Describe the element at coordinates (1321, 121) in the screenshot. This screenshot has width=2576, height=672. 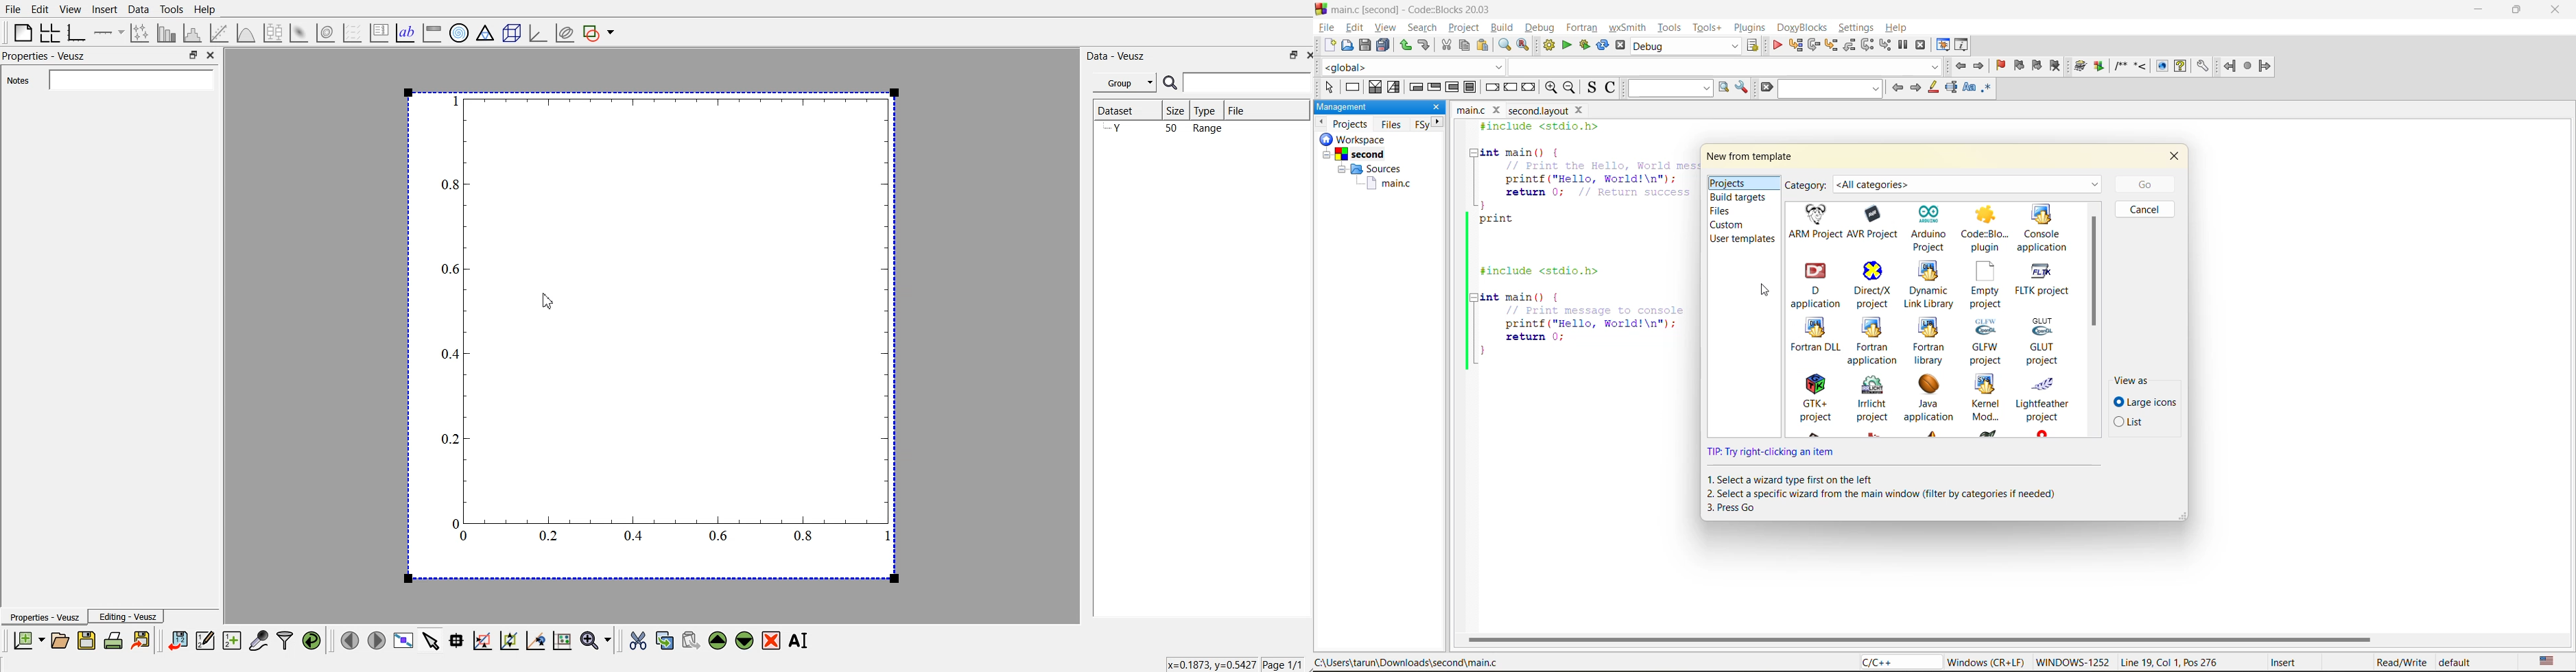
I see `previous` at that location.